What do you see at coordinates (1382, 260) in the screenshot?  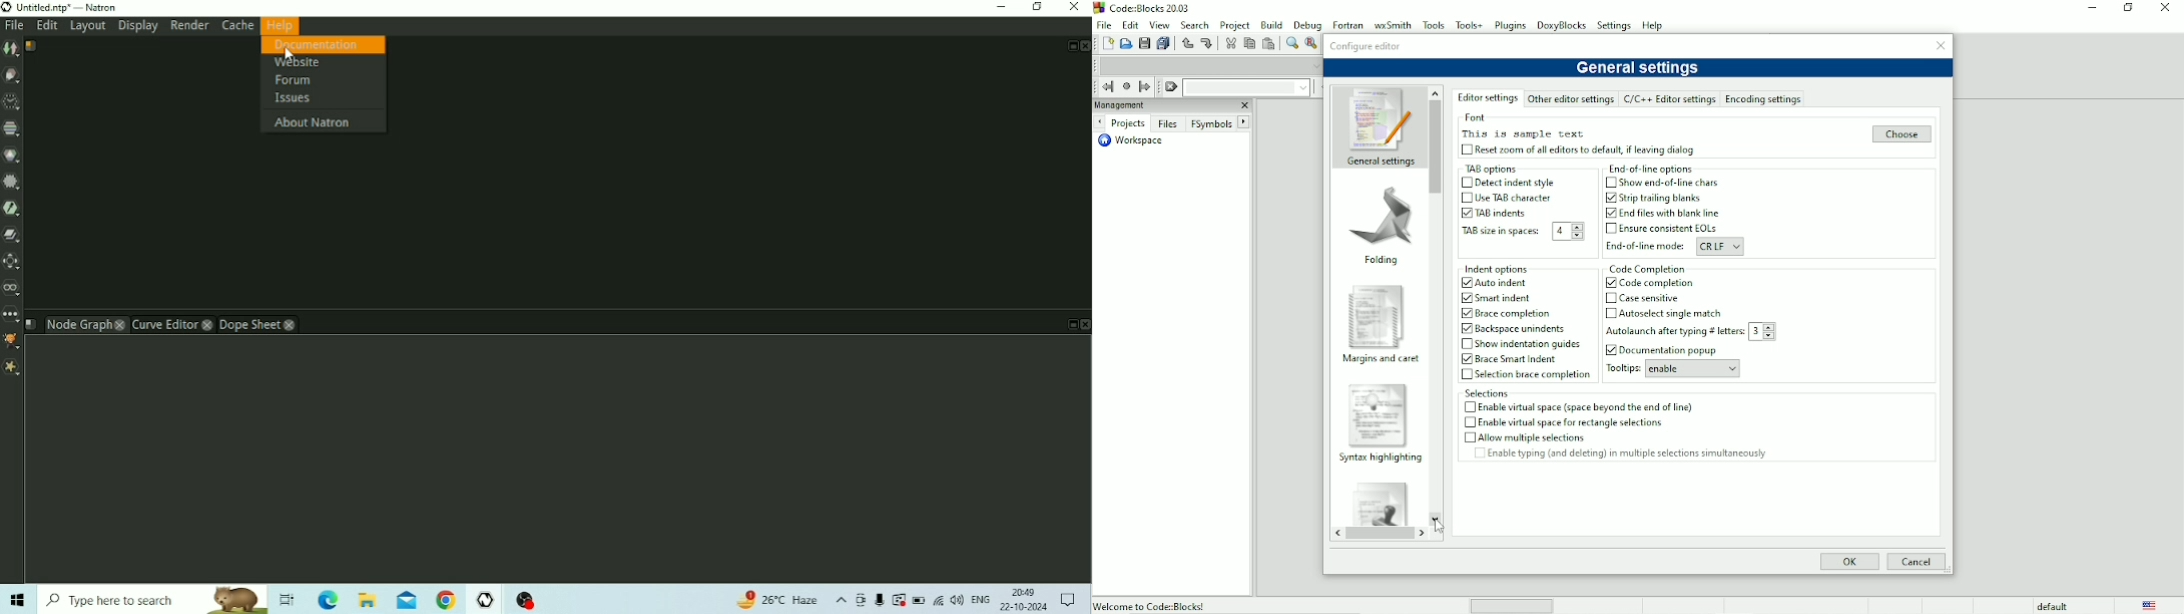 I see `Folding` at bounding box center [1382, 260].